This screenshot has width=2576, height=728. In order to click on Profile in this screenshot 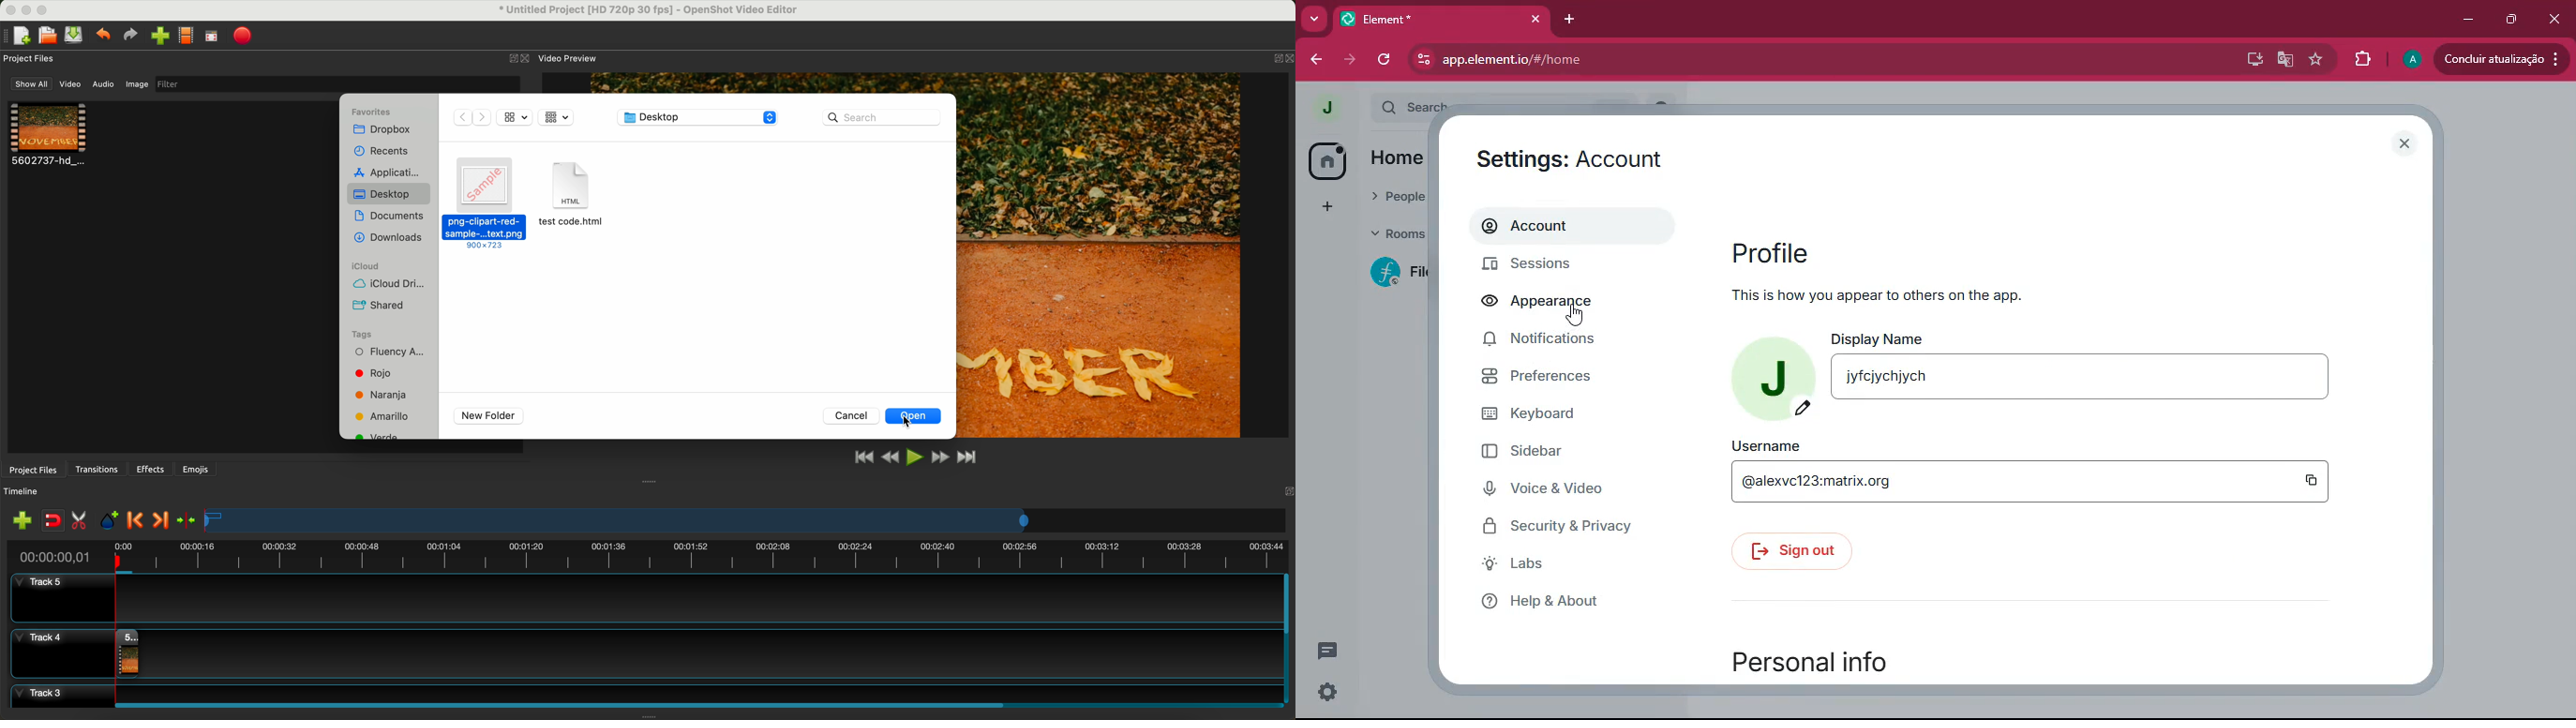, I will do `click(1770, 249)`.